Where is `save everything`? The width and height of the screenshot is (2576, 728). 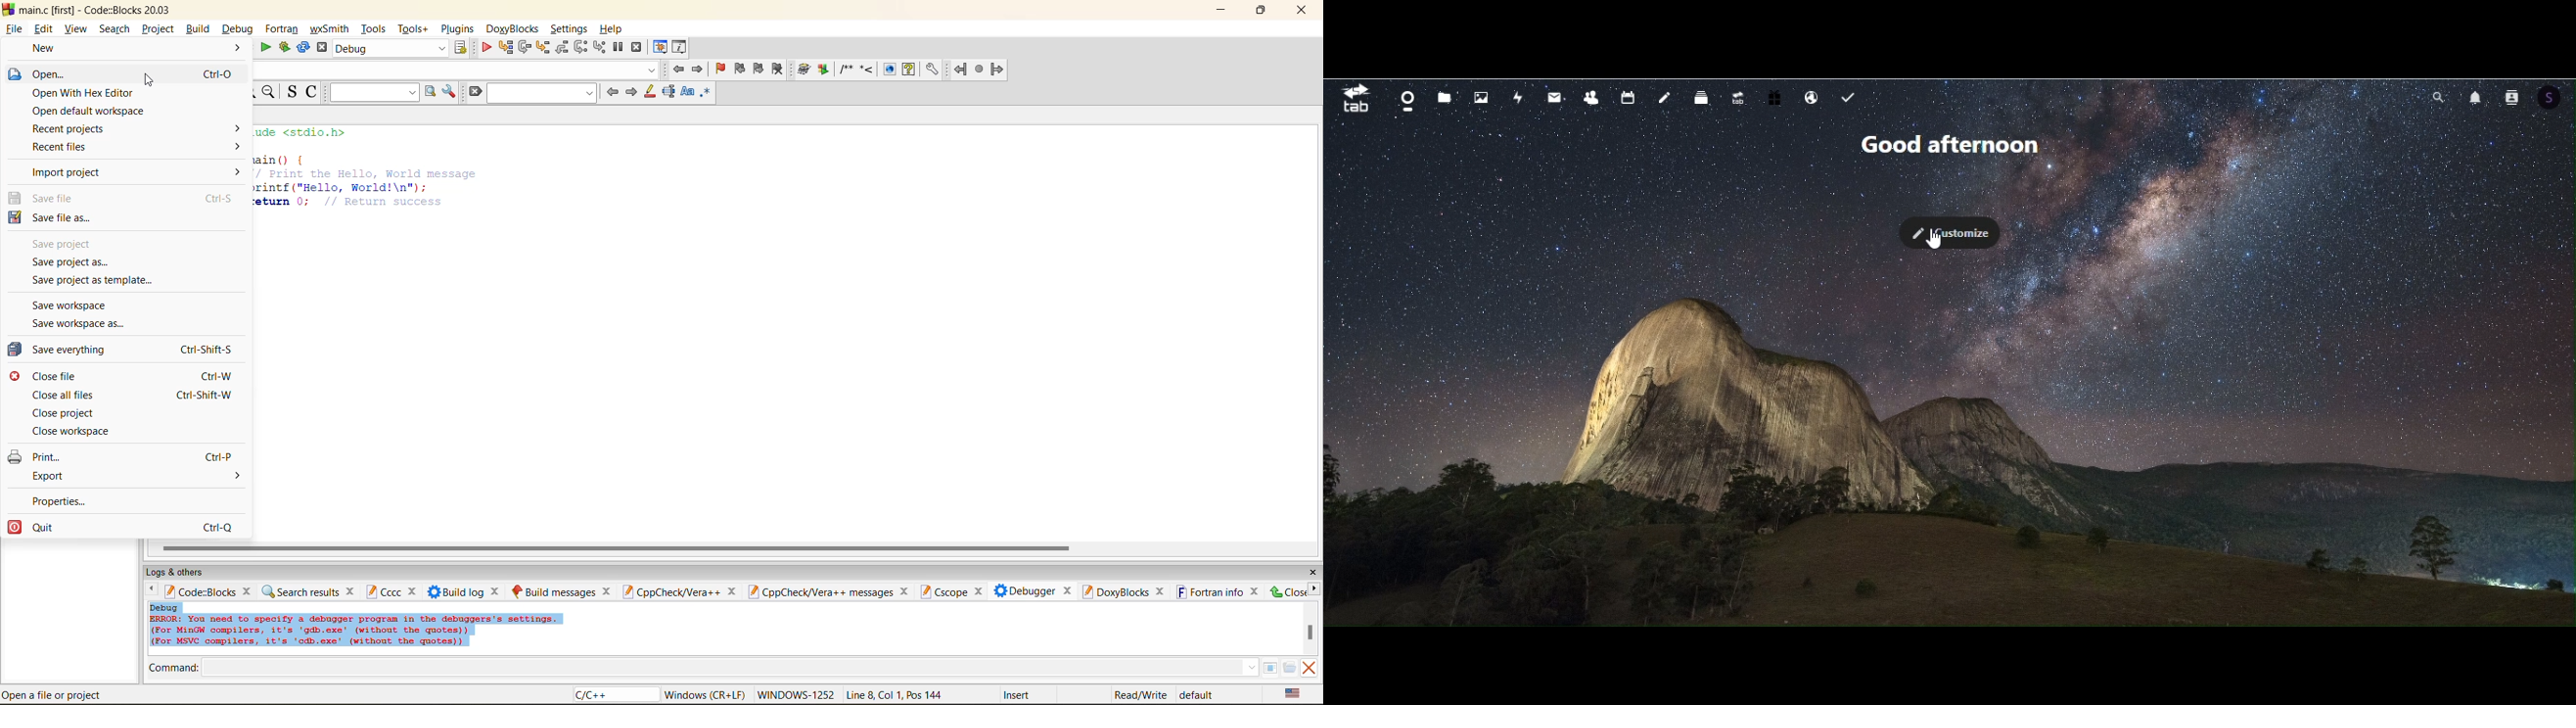 save everything is located at coordinates (134, 350).